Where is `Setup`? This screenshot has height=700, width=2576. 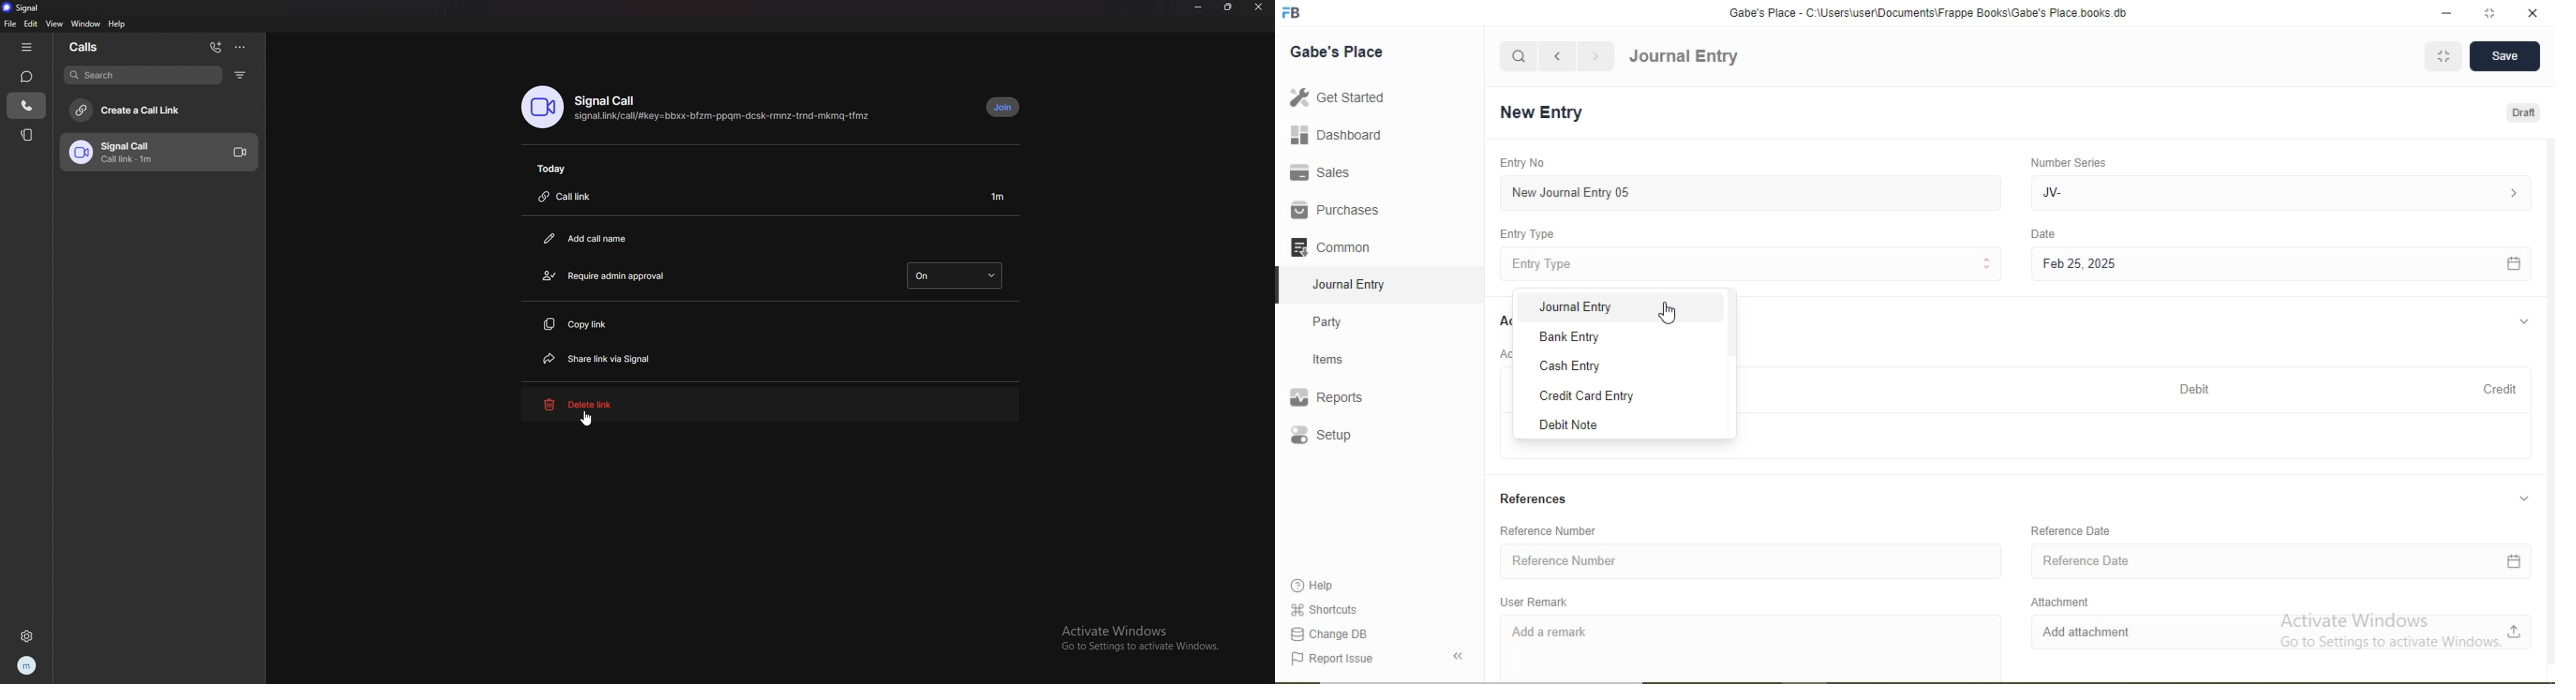 Setup is located at coordinates (1350, 437).